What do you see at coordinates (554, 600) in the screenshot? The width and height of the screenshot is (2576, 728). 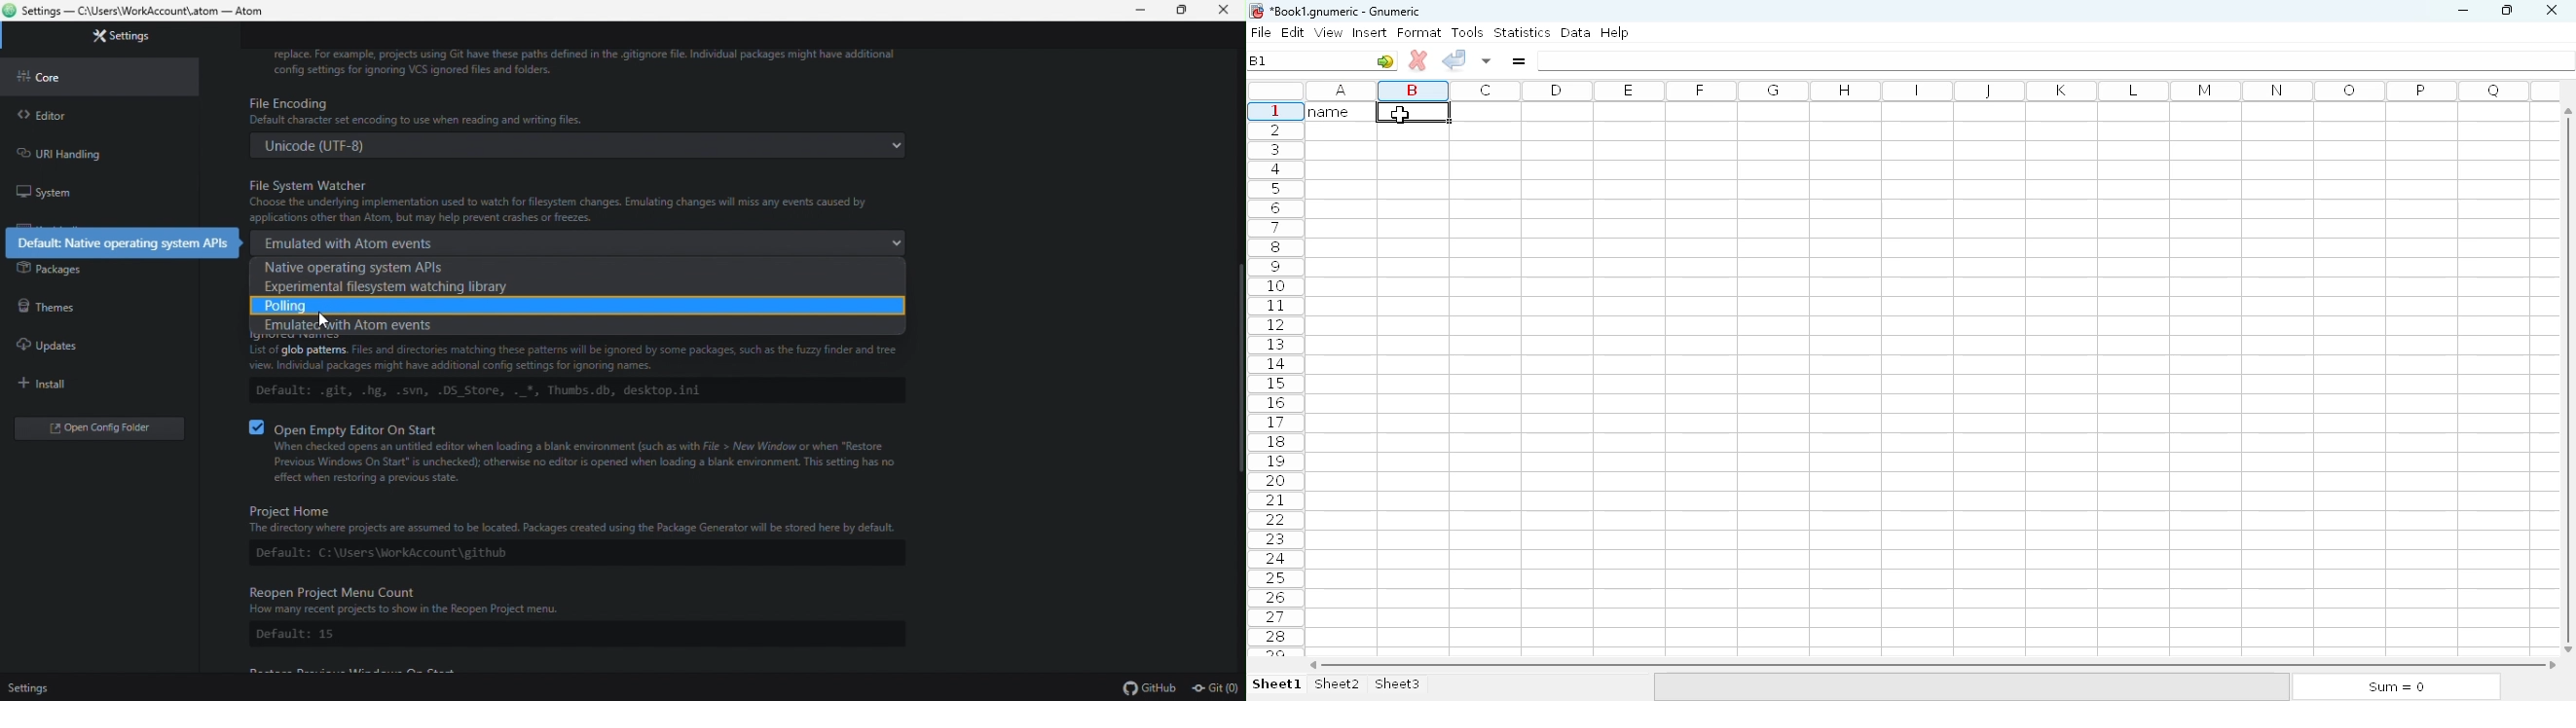 I see `Reopen Project Menu Count How many recent projects to show in the Reopen Project menu.` at bounding box center [554, 600].